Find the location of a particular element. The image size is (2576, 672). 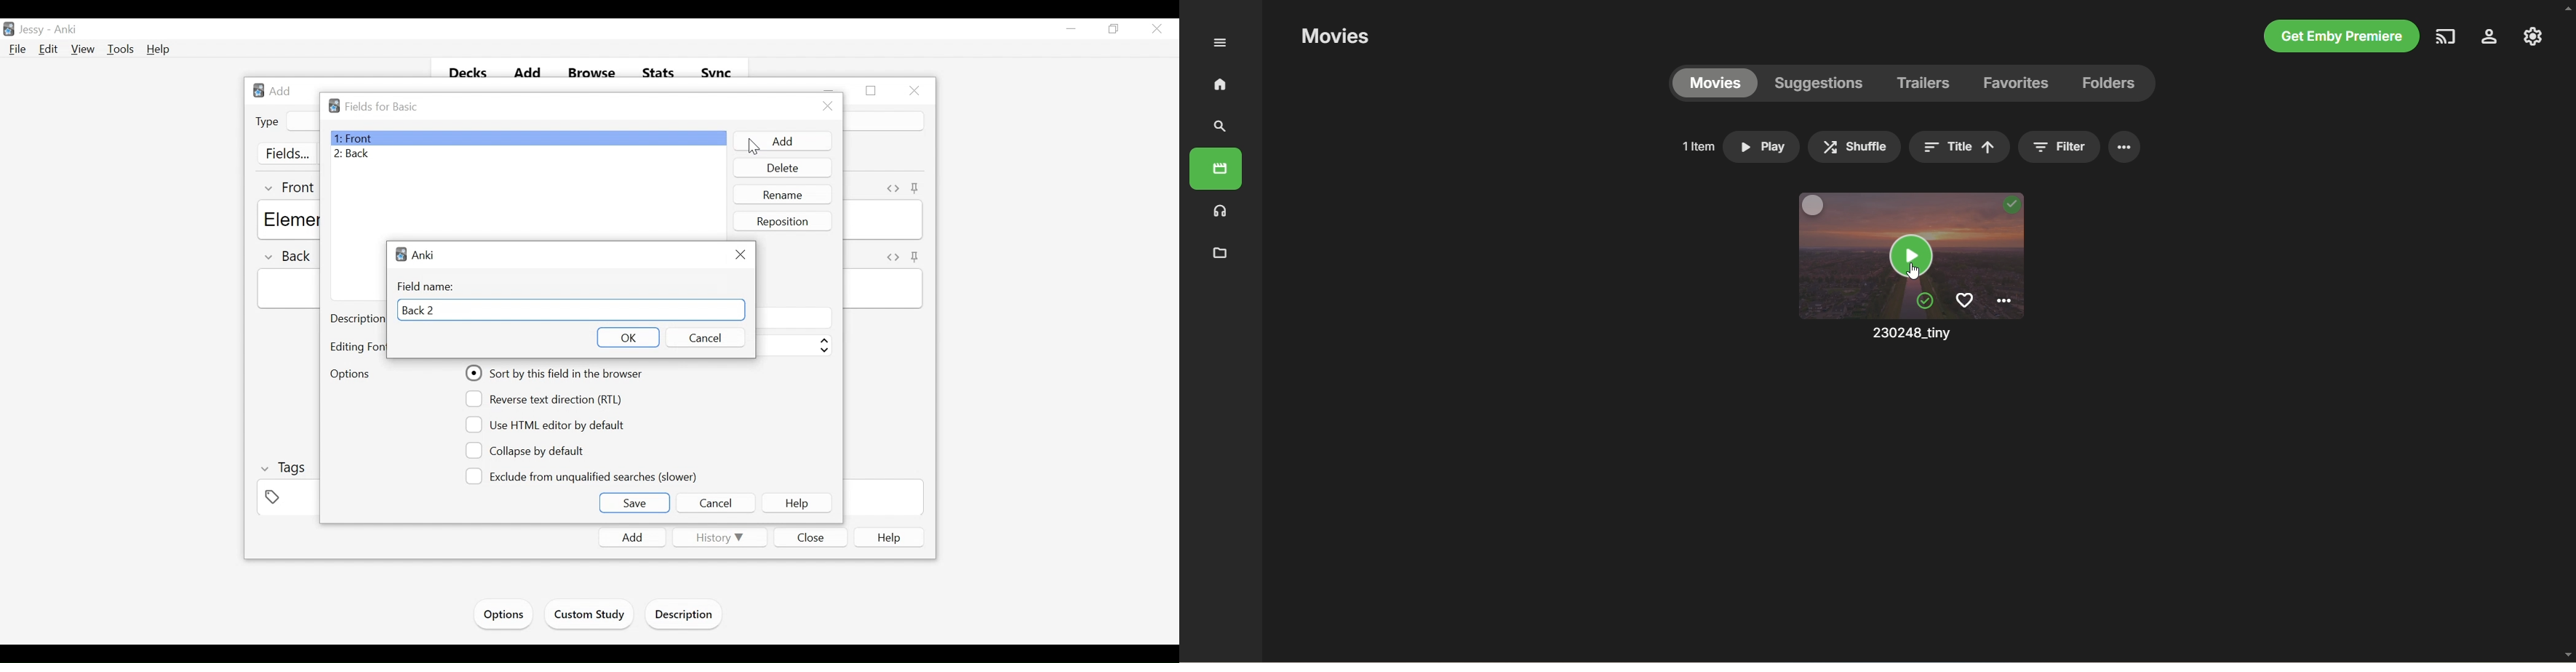

Description is located at coordinates (687, 616).